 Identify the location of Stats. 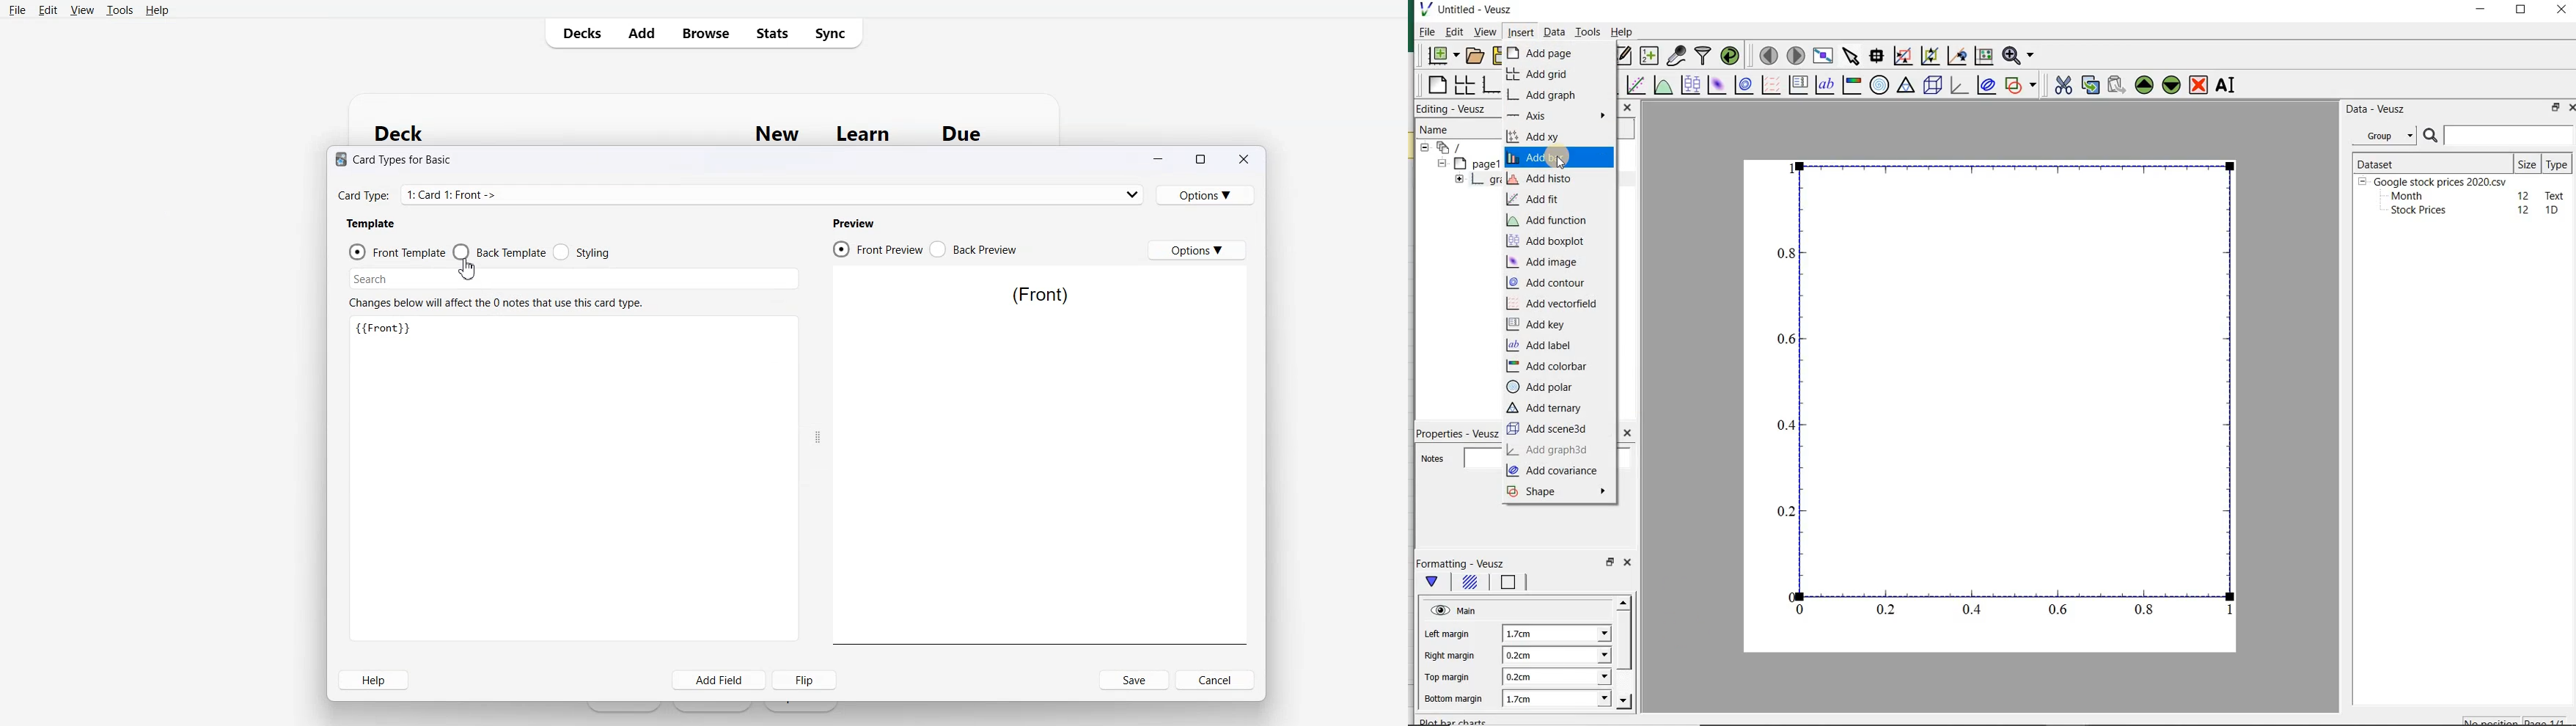
(770, 32).